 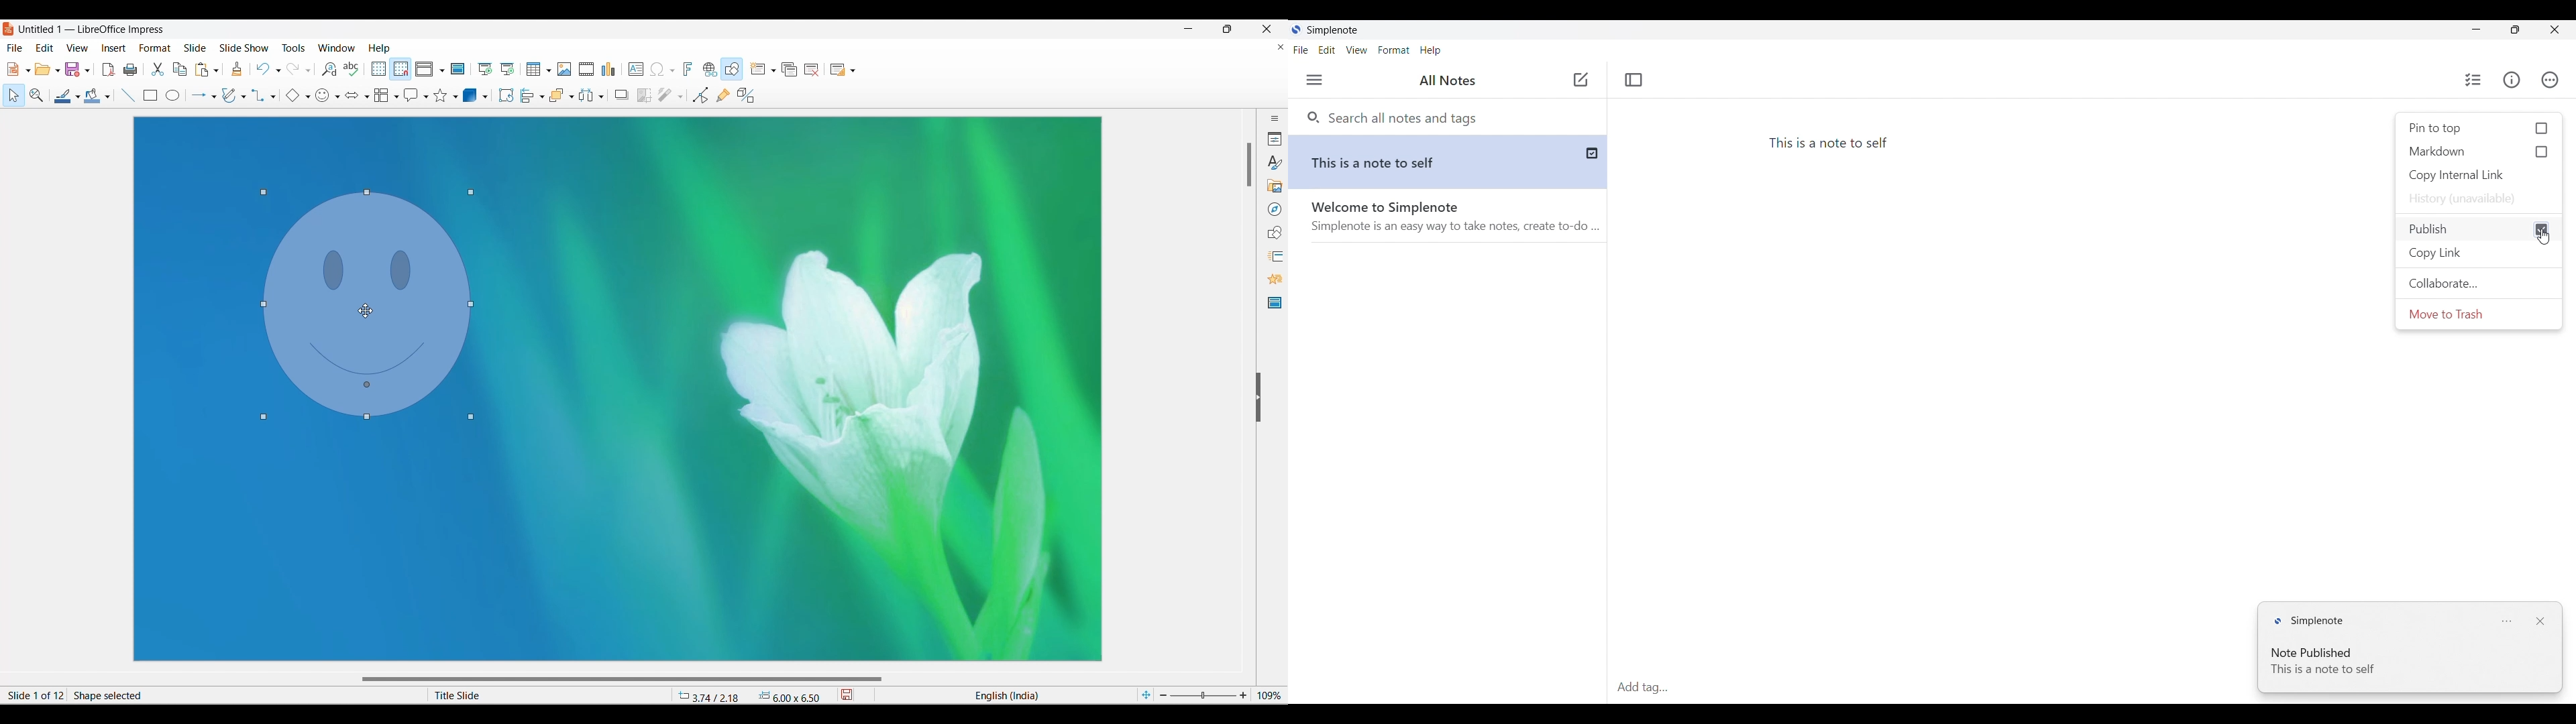 What do you see at coordinates (114, 48) in the screenshot?
I see `Insert` at bounding box center [114, 48].